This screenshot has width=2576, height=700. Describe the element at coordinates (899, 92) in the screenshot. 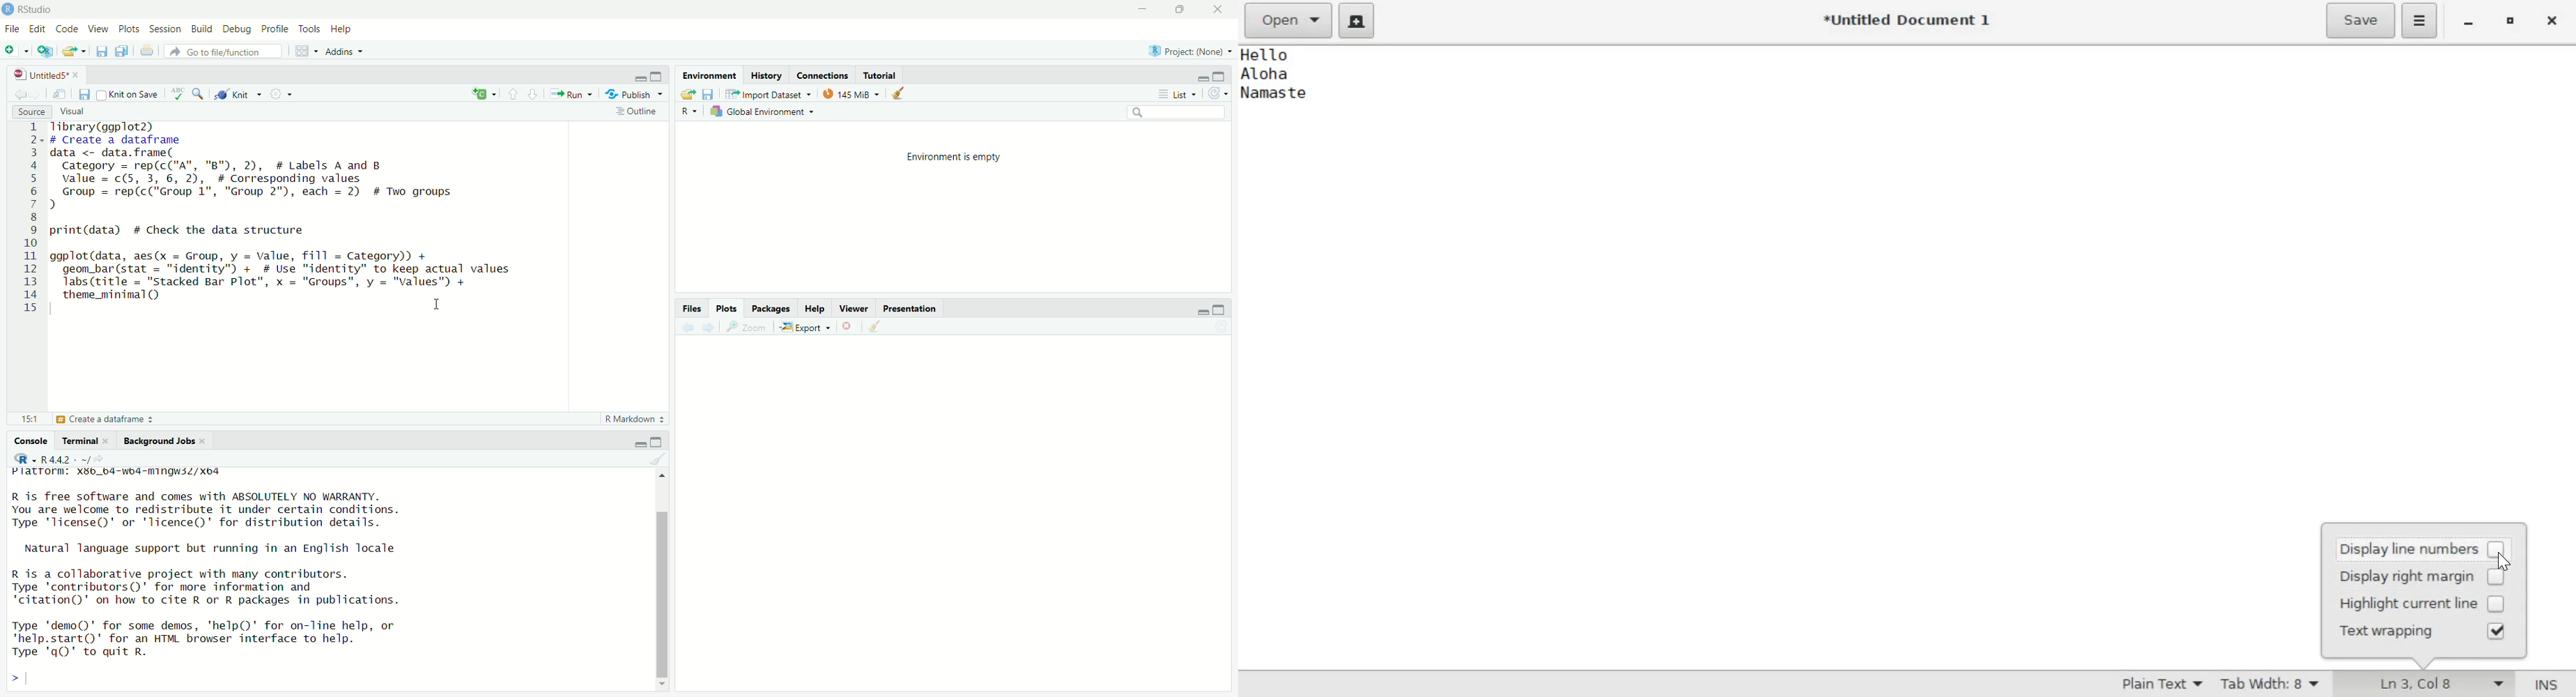

I see `Clear console (Ctrl + L)` at that location.